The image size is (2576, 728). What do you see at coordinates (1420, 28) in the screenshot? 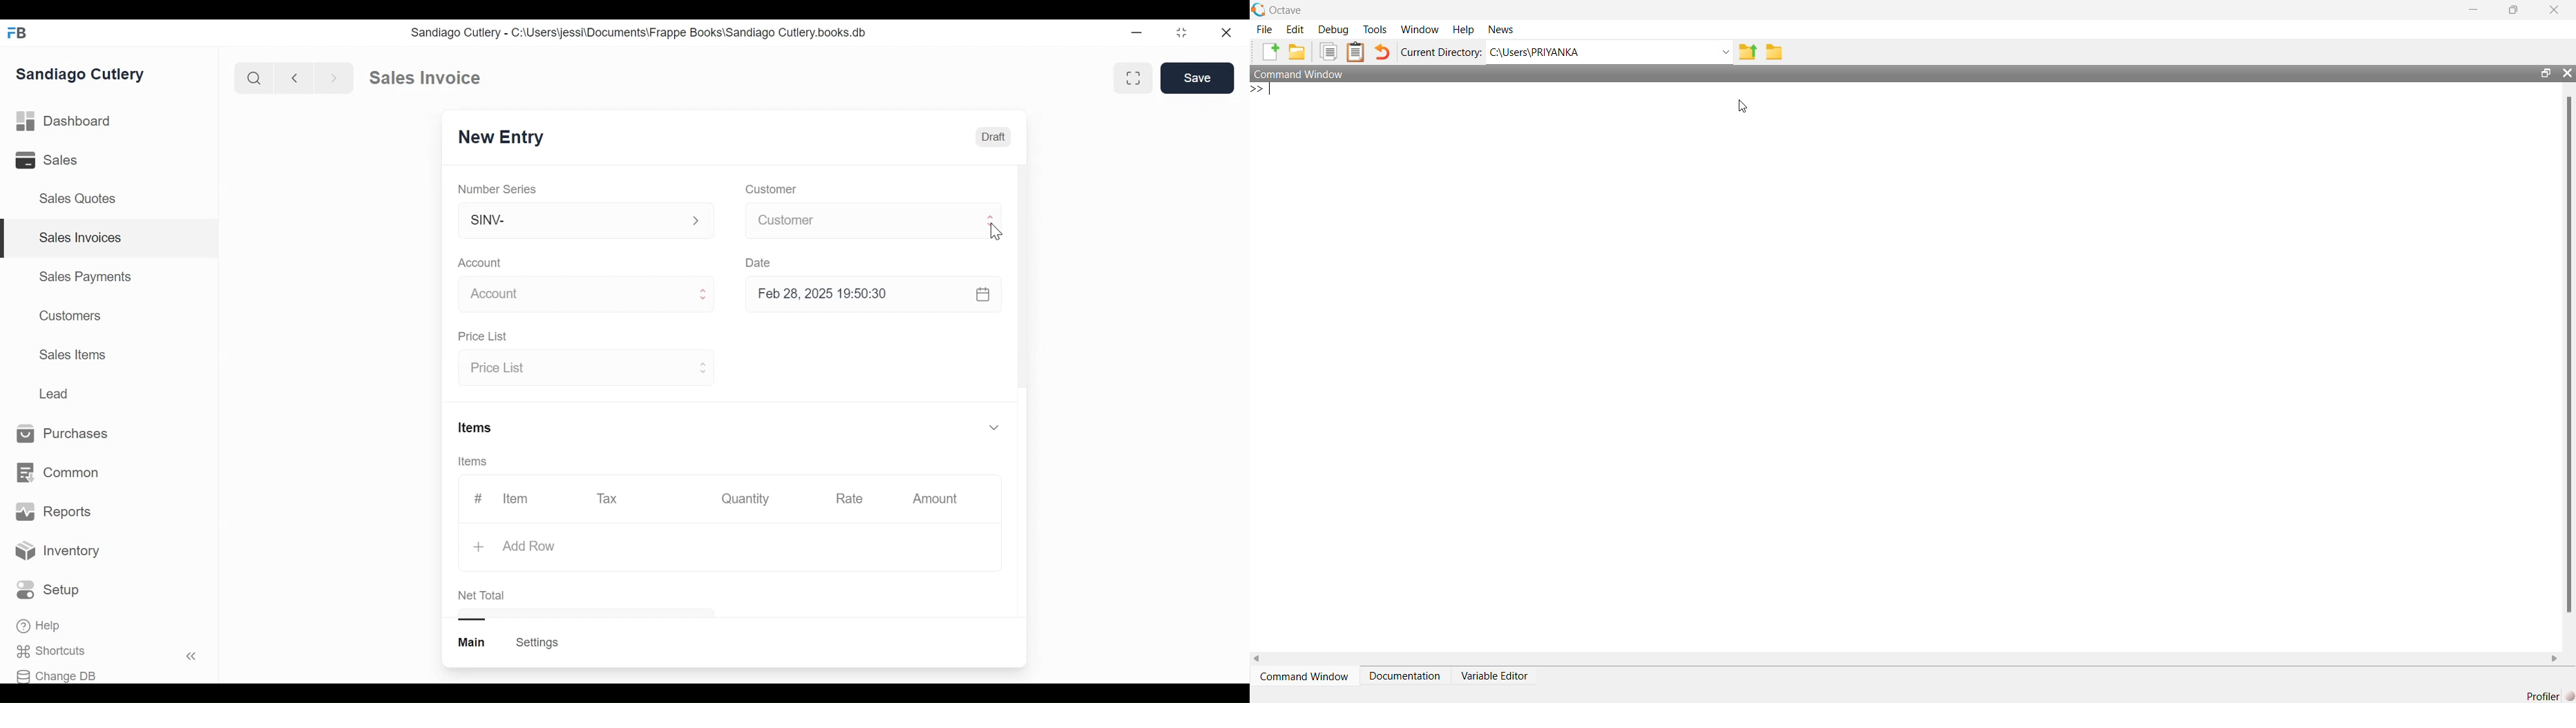
I see `window` at bounding box center [1420, 28].